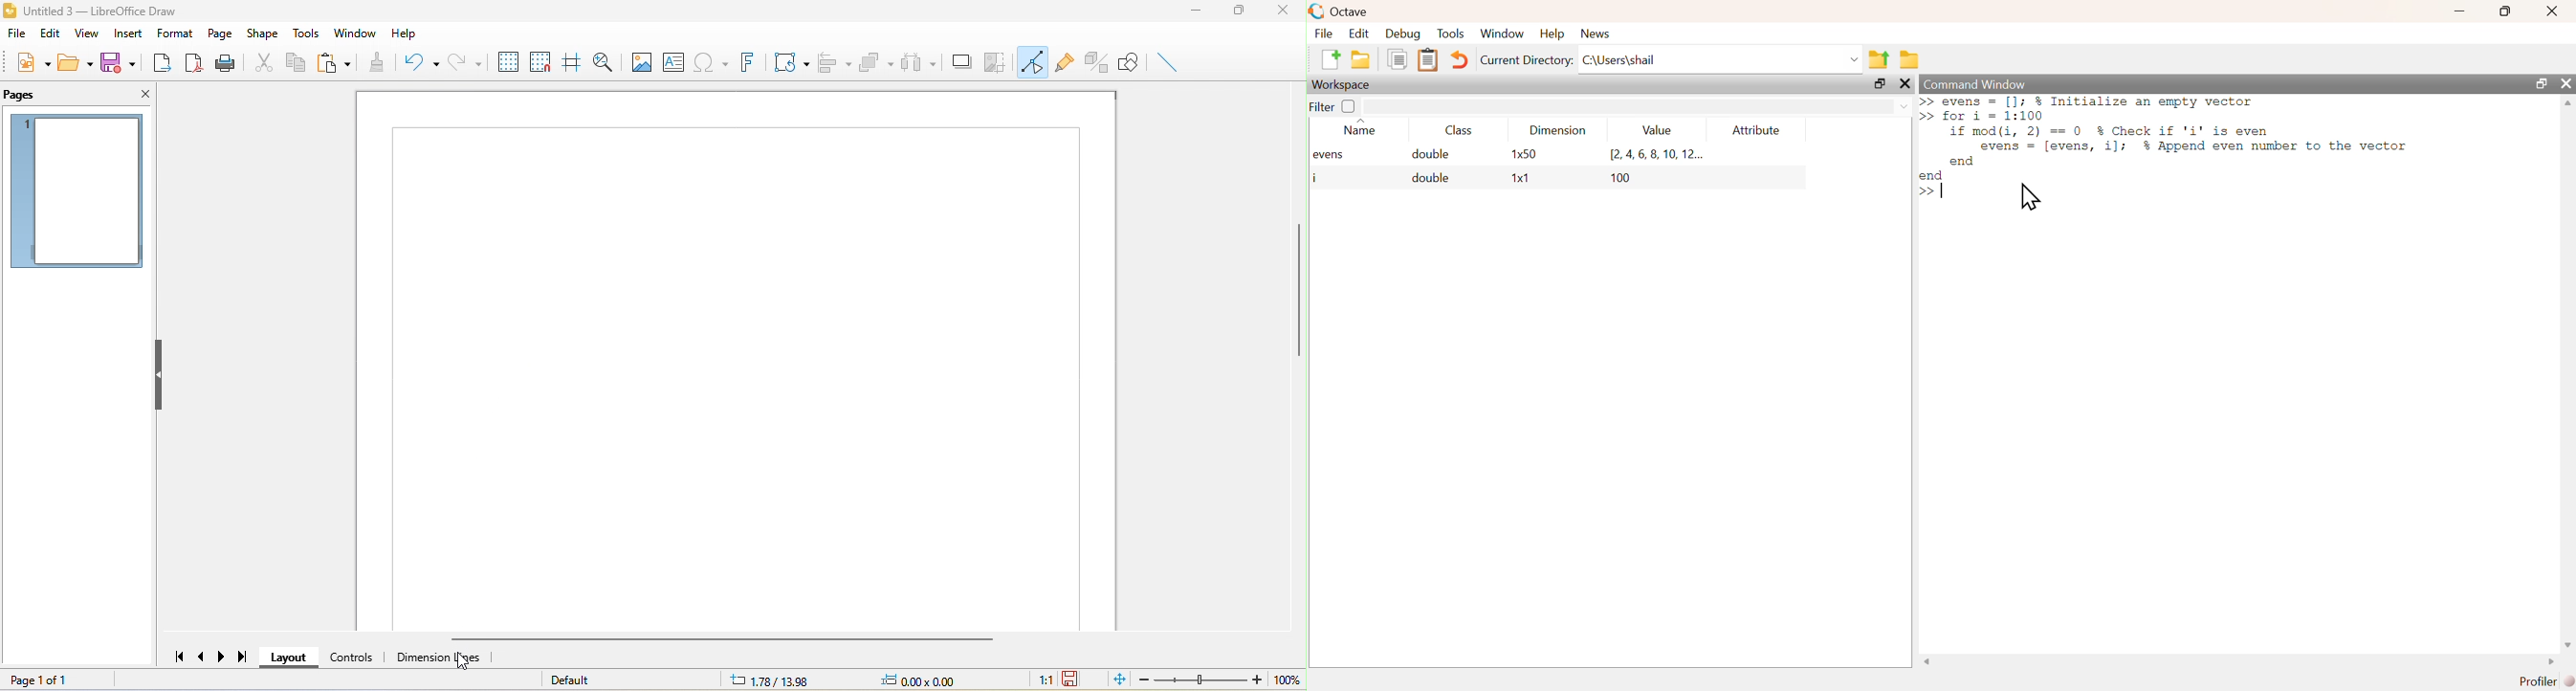  Describe the element at coordinates (32, 97) in the screenshot. I see `pages` at that location.